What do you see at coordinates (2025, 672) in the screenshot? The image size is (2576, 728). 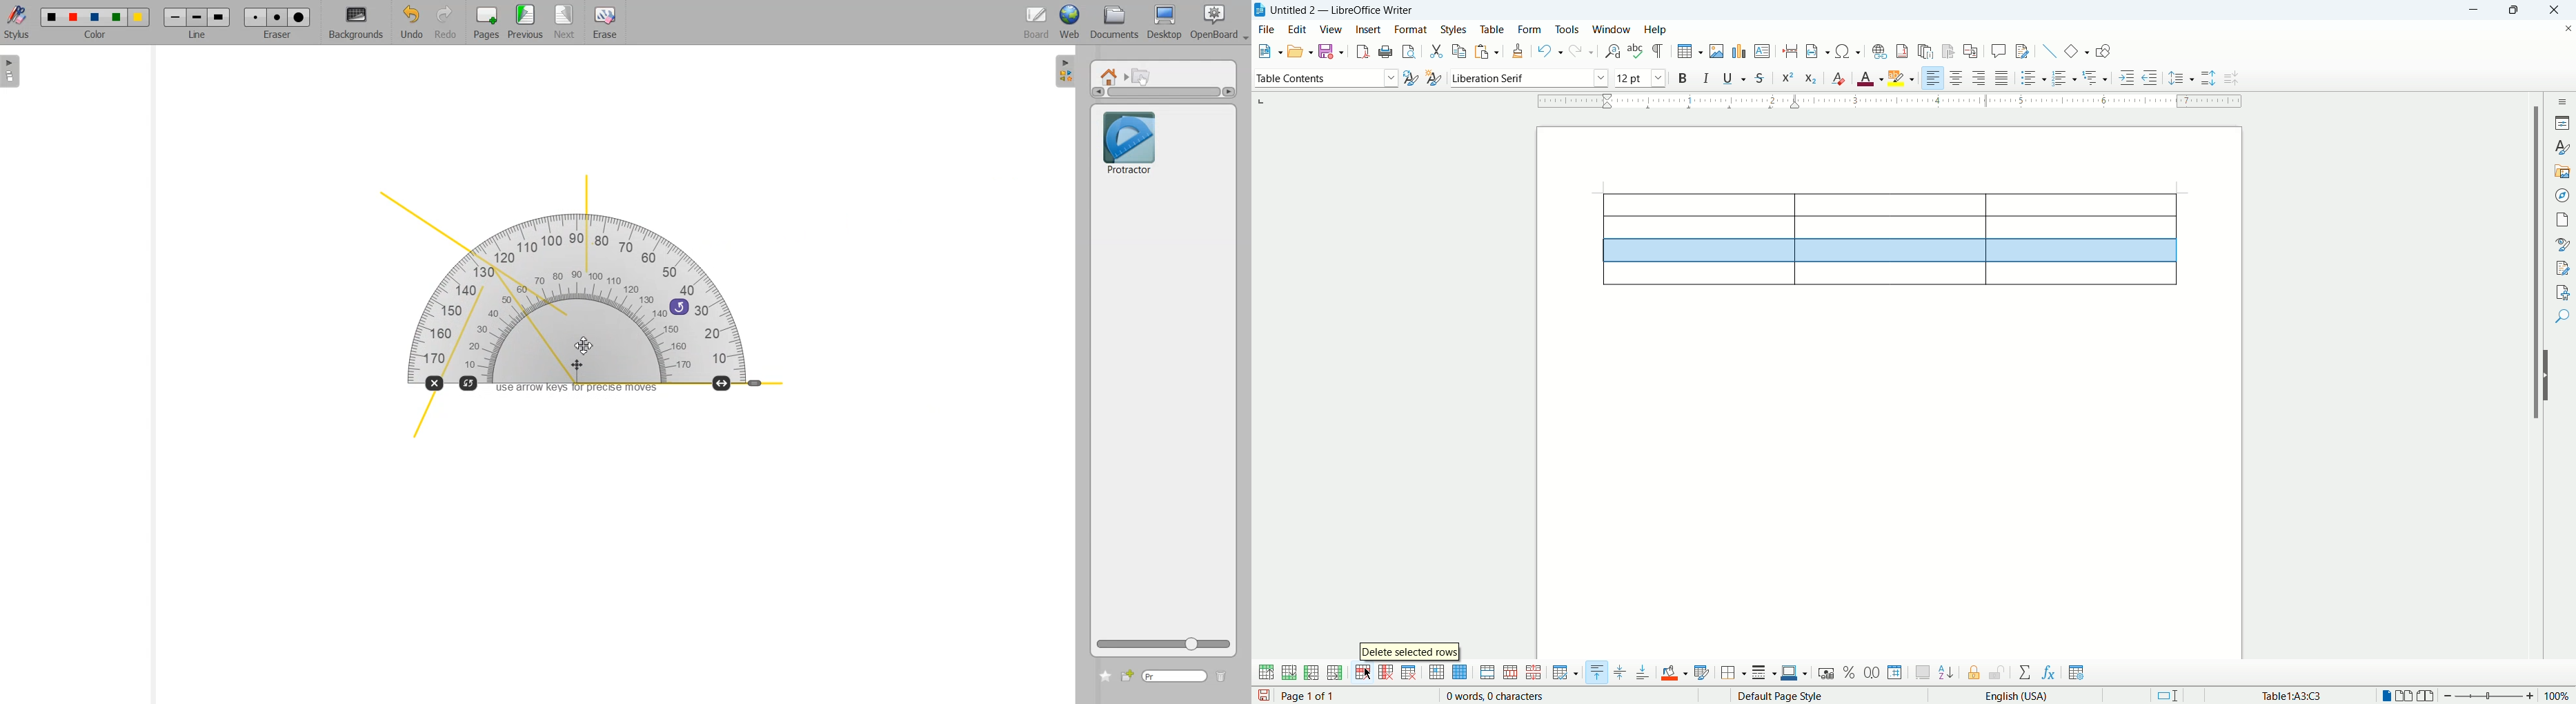 I see `sum` at bounding box center [2025, 672].